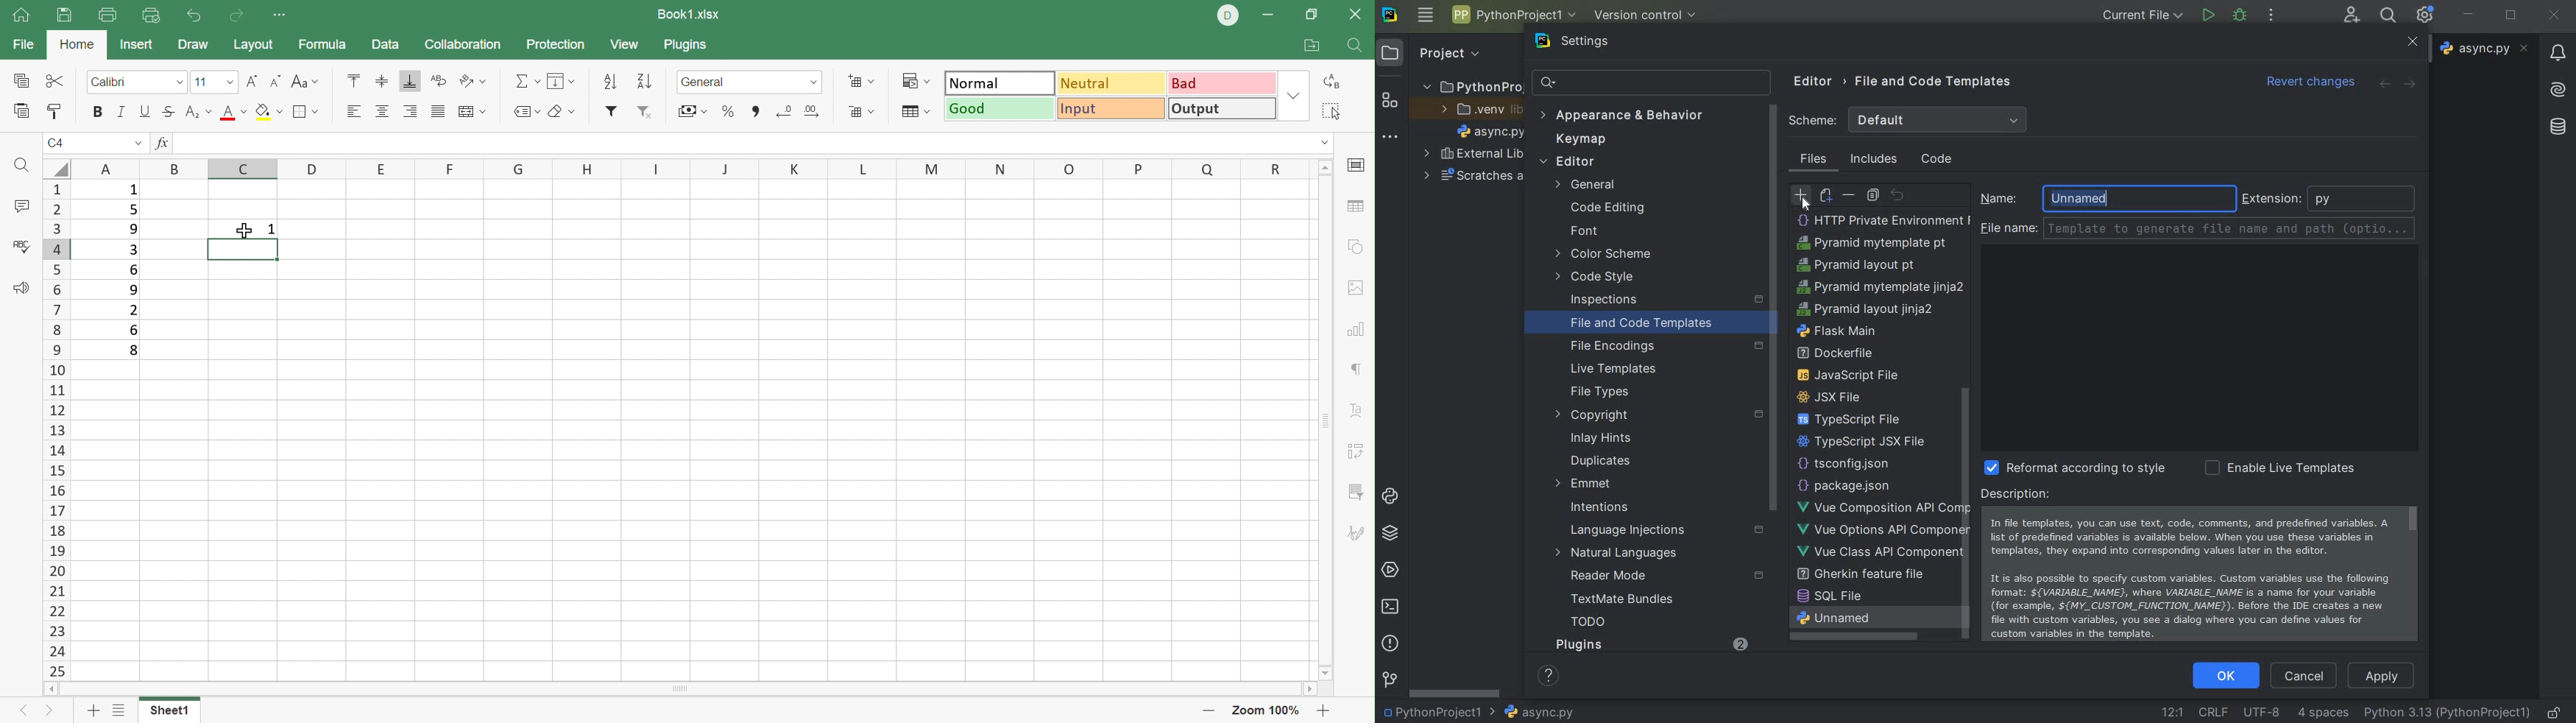 This screenshot has height=728, width=2576. What do you see at coordinates (112, 82) in the screenshot?
I see `Calibri` at bounding box center [112, 82].